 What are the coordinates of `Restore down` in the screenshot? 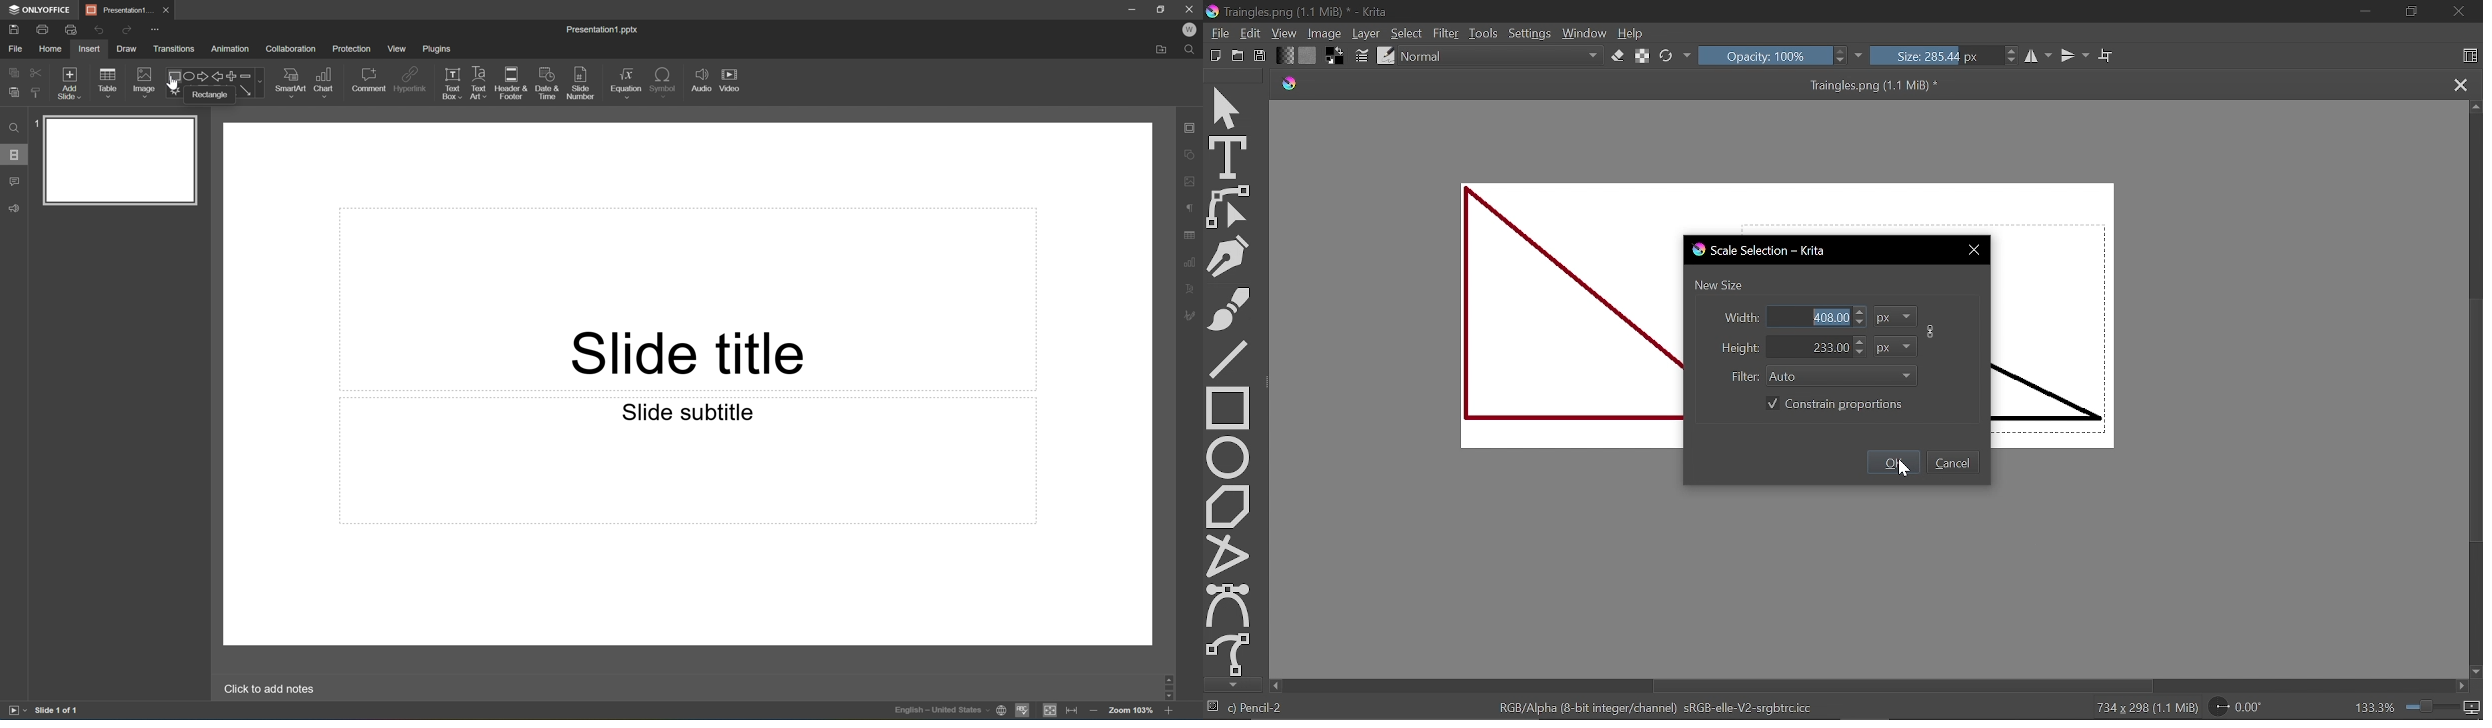 It's located at (2410, 12).